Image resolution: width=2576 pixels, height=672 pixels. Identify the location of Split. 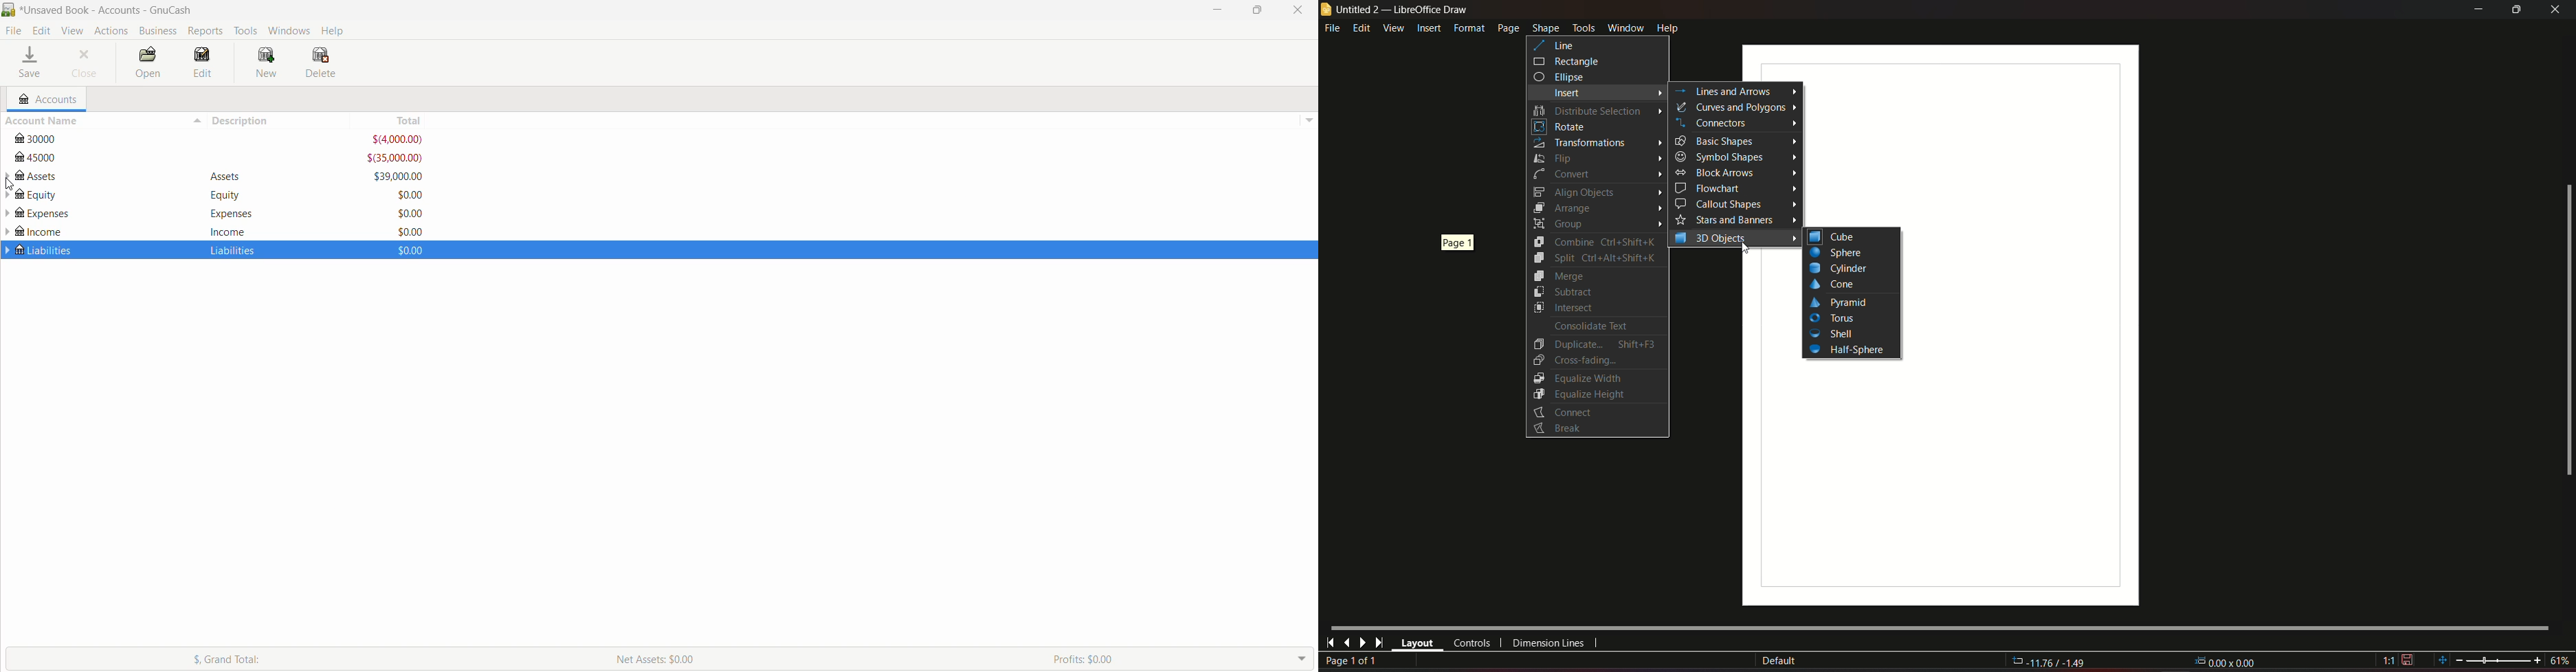
(1595, 257).